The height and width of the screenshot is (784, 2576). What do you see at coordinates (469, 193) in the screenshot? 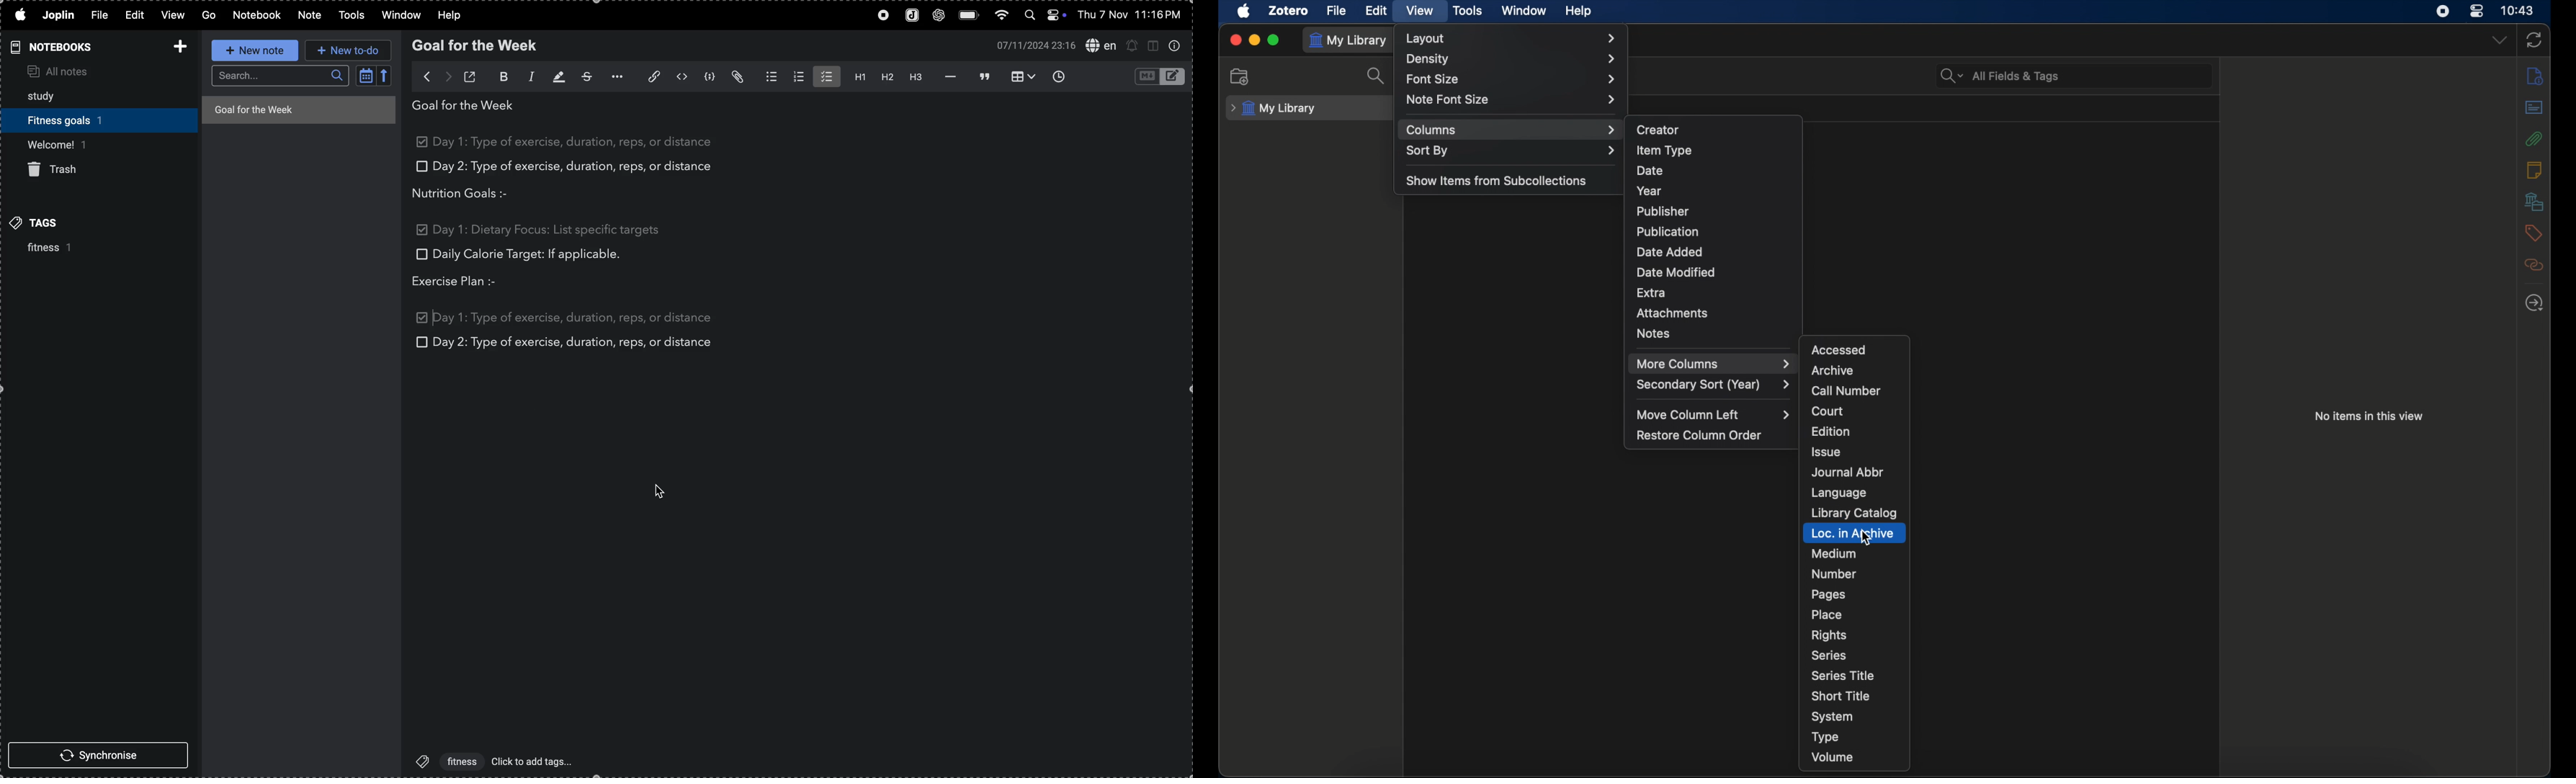
I see `nutrition goals :-` at bounding box center [469, 193].